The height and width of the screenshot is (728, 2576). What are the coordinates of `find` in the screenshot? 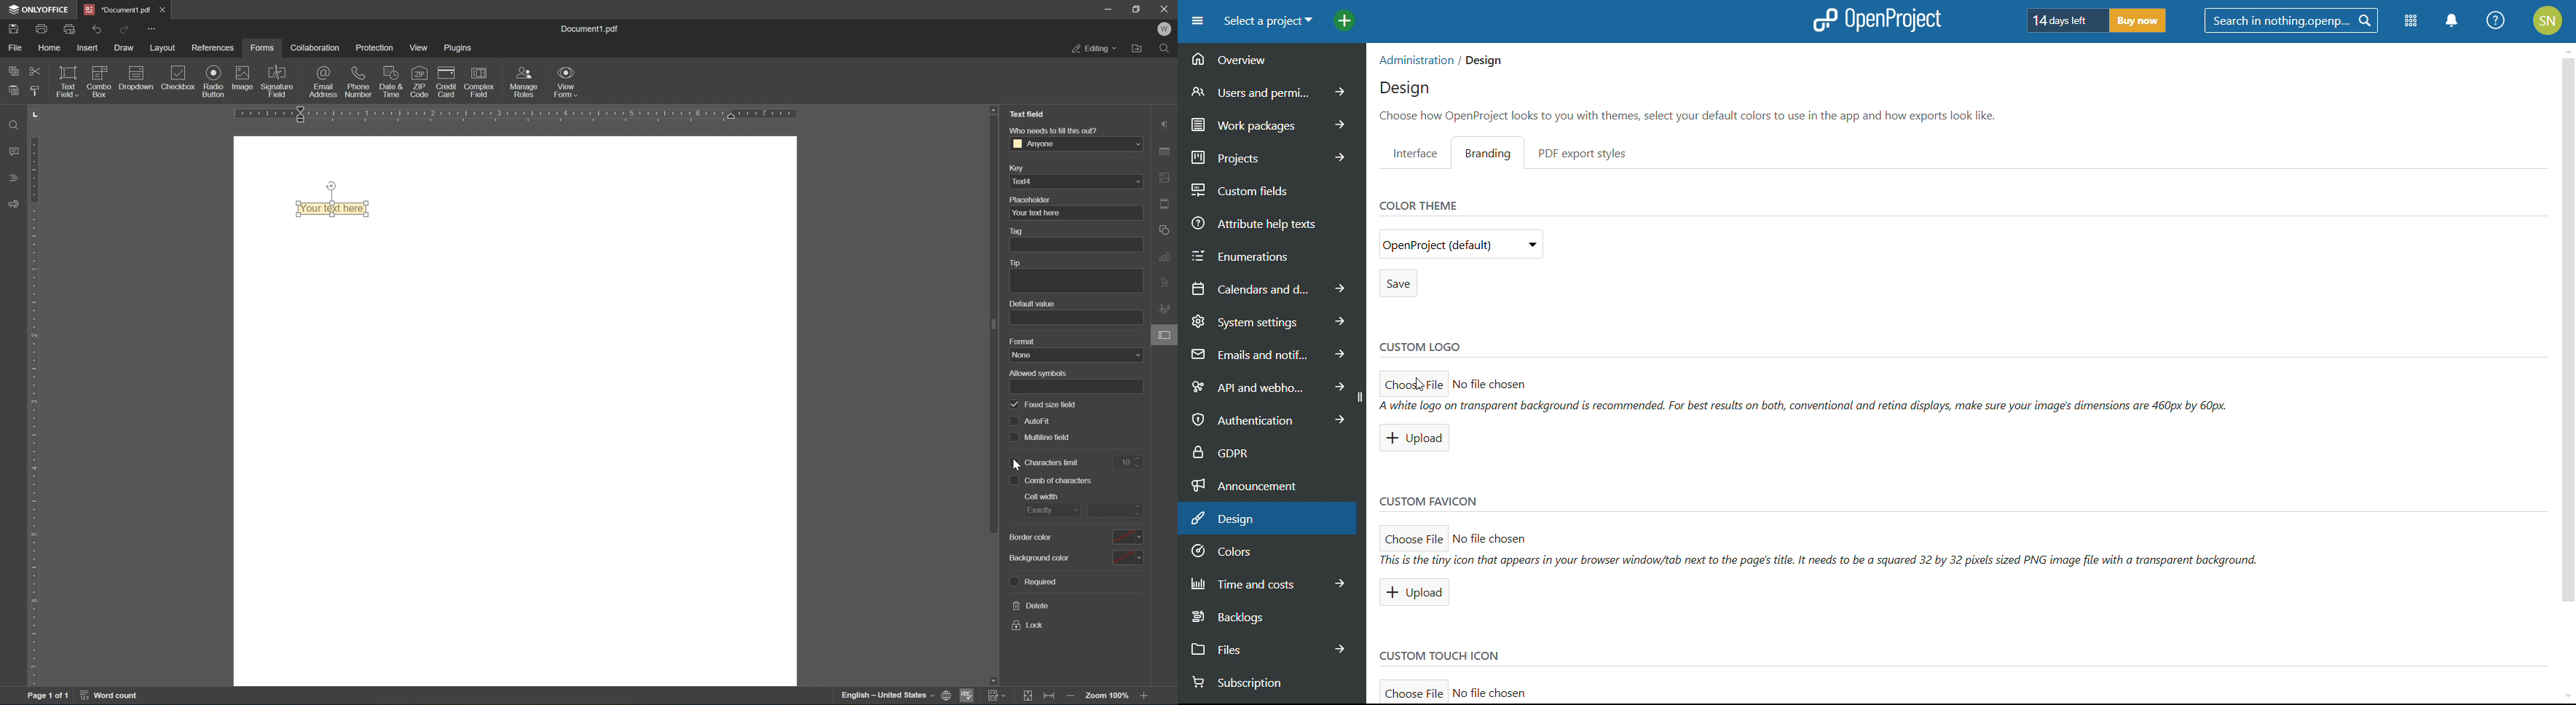 It's located at (12, 125).